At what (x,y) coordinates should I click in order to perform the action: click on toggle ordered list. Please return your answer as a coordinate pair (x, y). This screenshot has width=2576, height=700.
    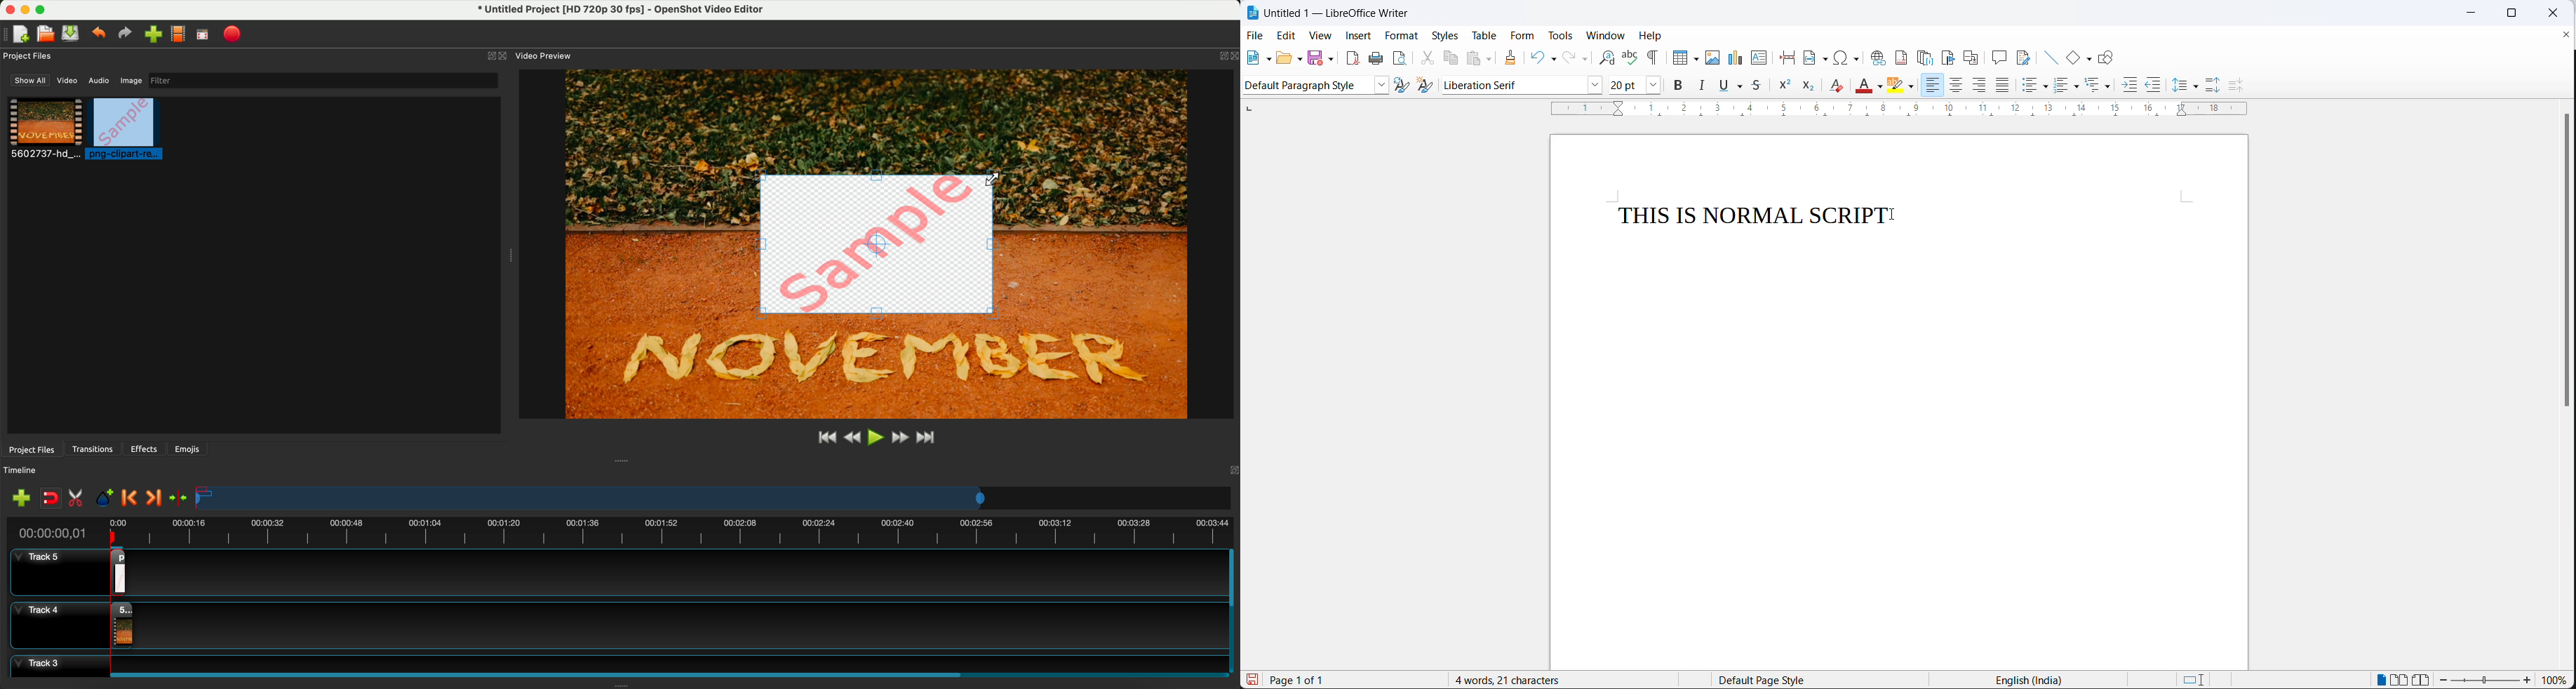
    Looking at the image, I should click on (2061, 85).